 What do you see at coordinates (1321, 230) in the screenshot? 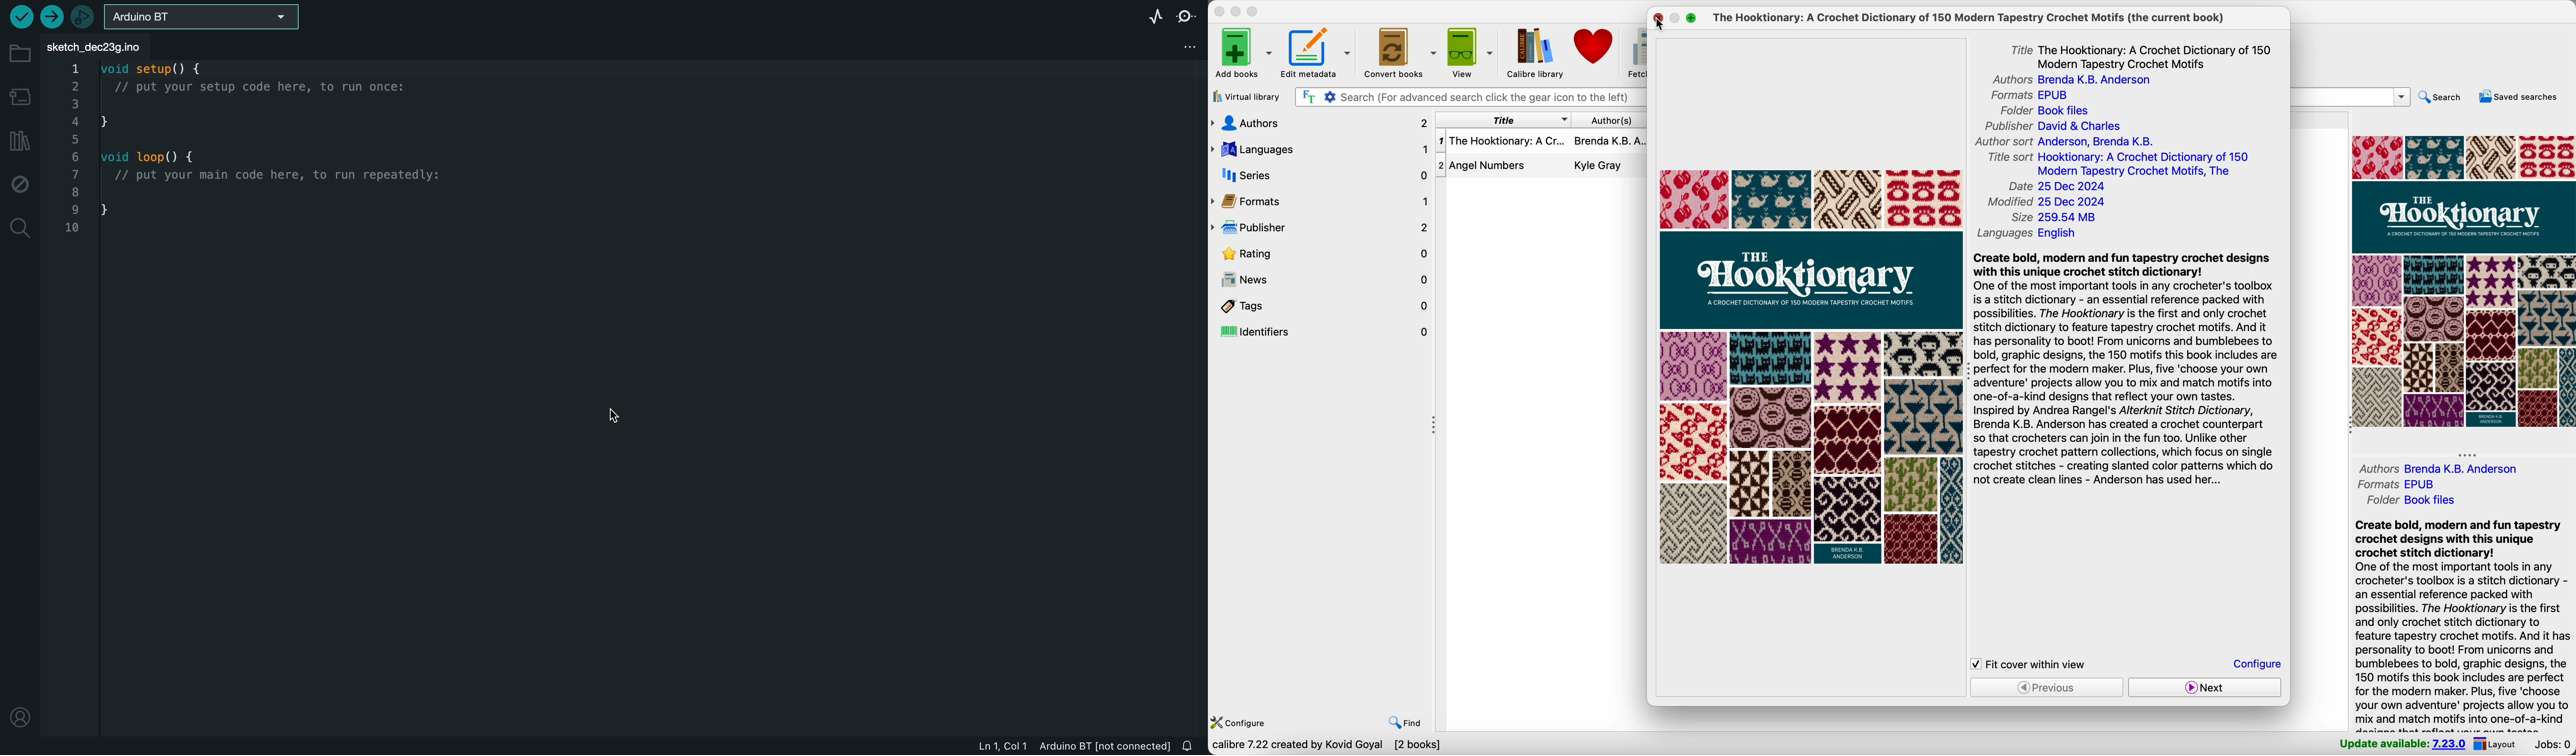
I see `publisher` at bounding box center [1321, 230].